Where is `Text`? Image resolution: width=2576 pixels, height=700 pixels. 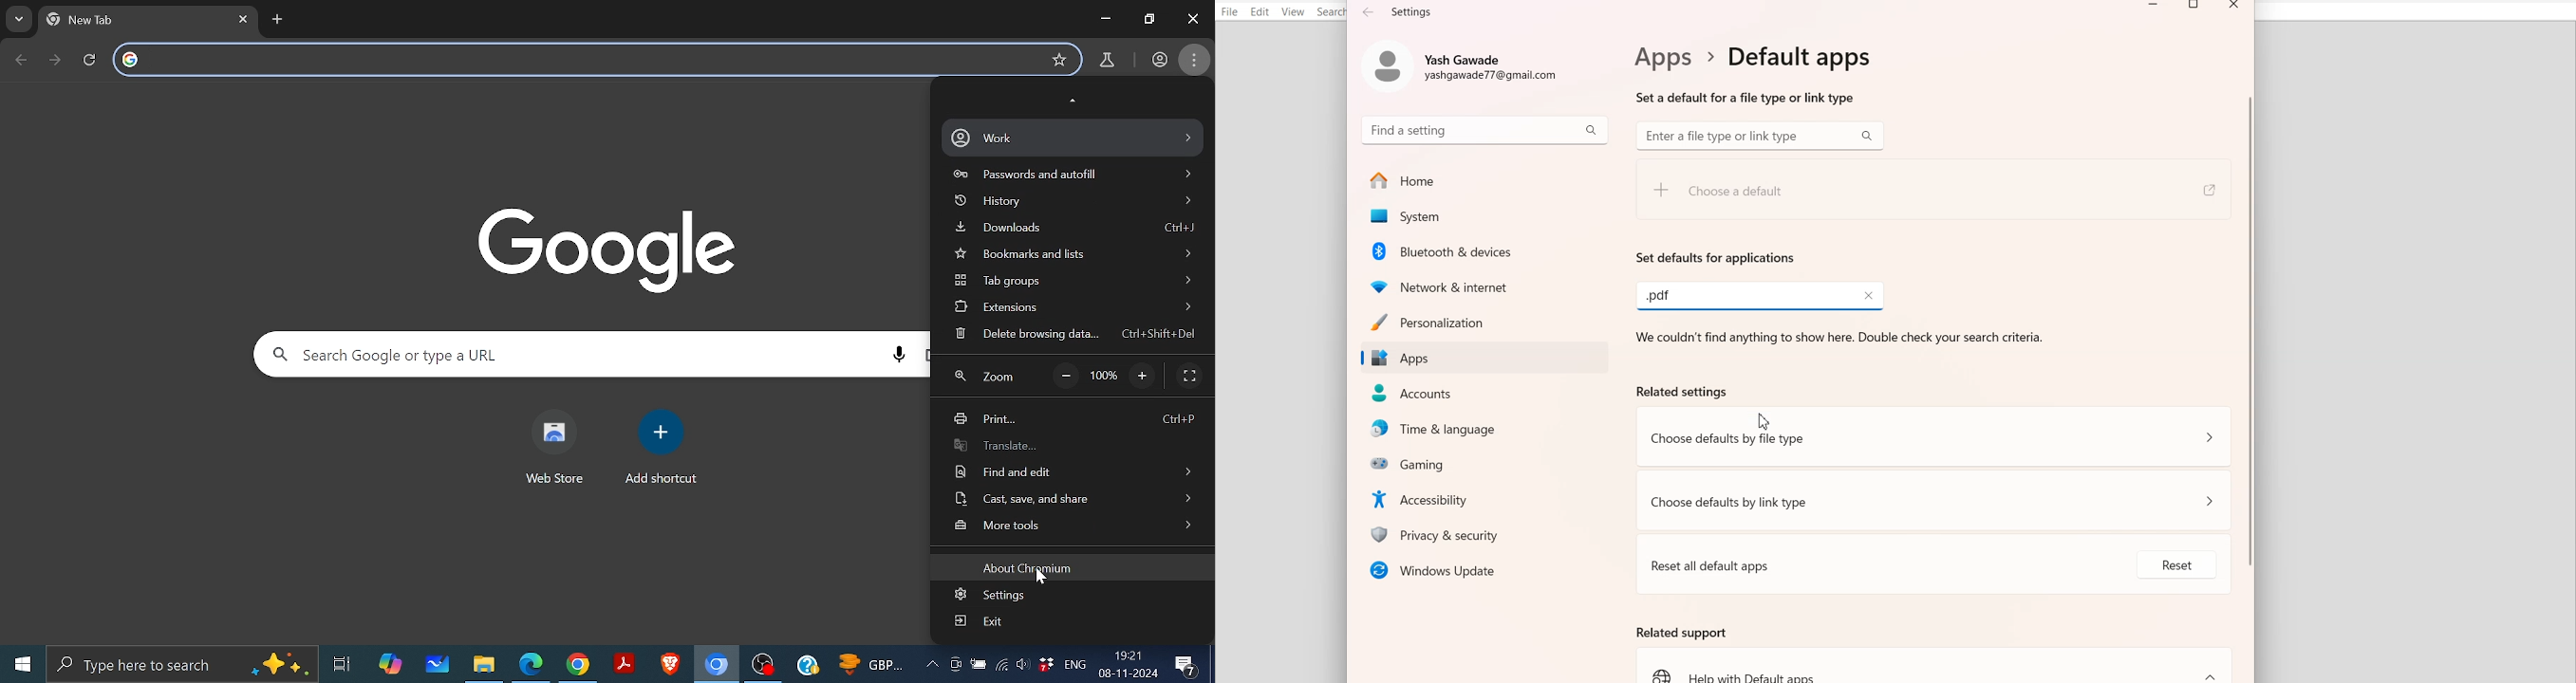 Text is located at coordinates (1680, 631).